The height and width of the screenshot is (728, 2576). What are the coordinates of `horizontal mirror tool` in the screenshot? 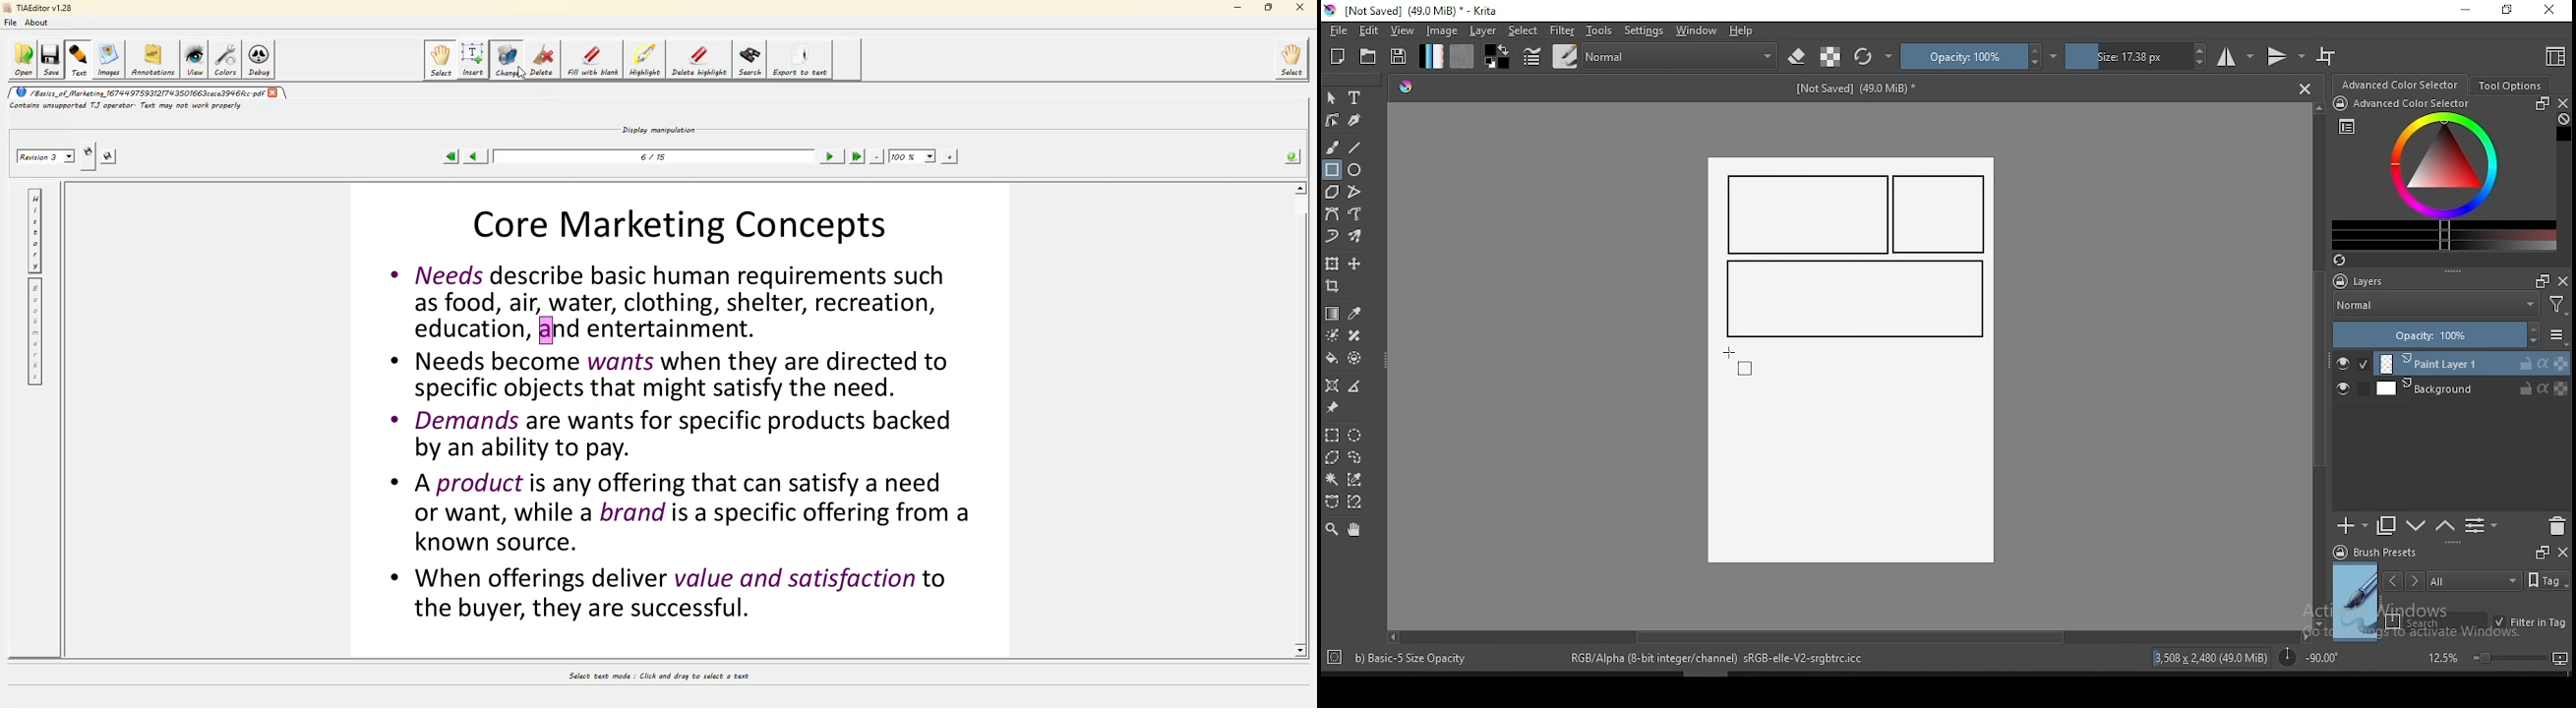 It's located at (2236, 56).